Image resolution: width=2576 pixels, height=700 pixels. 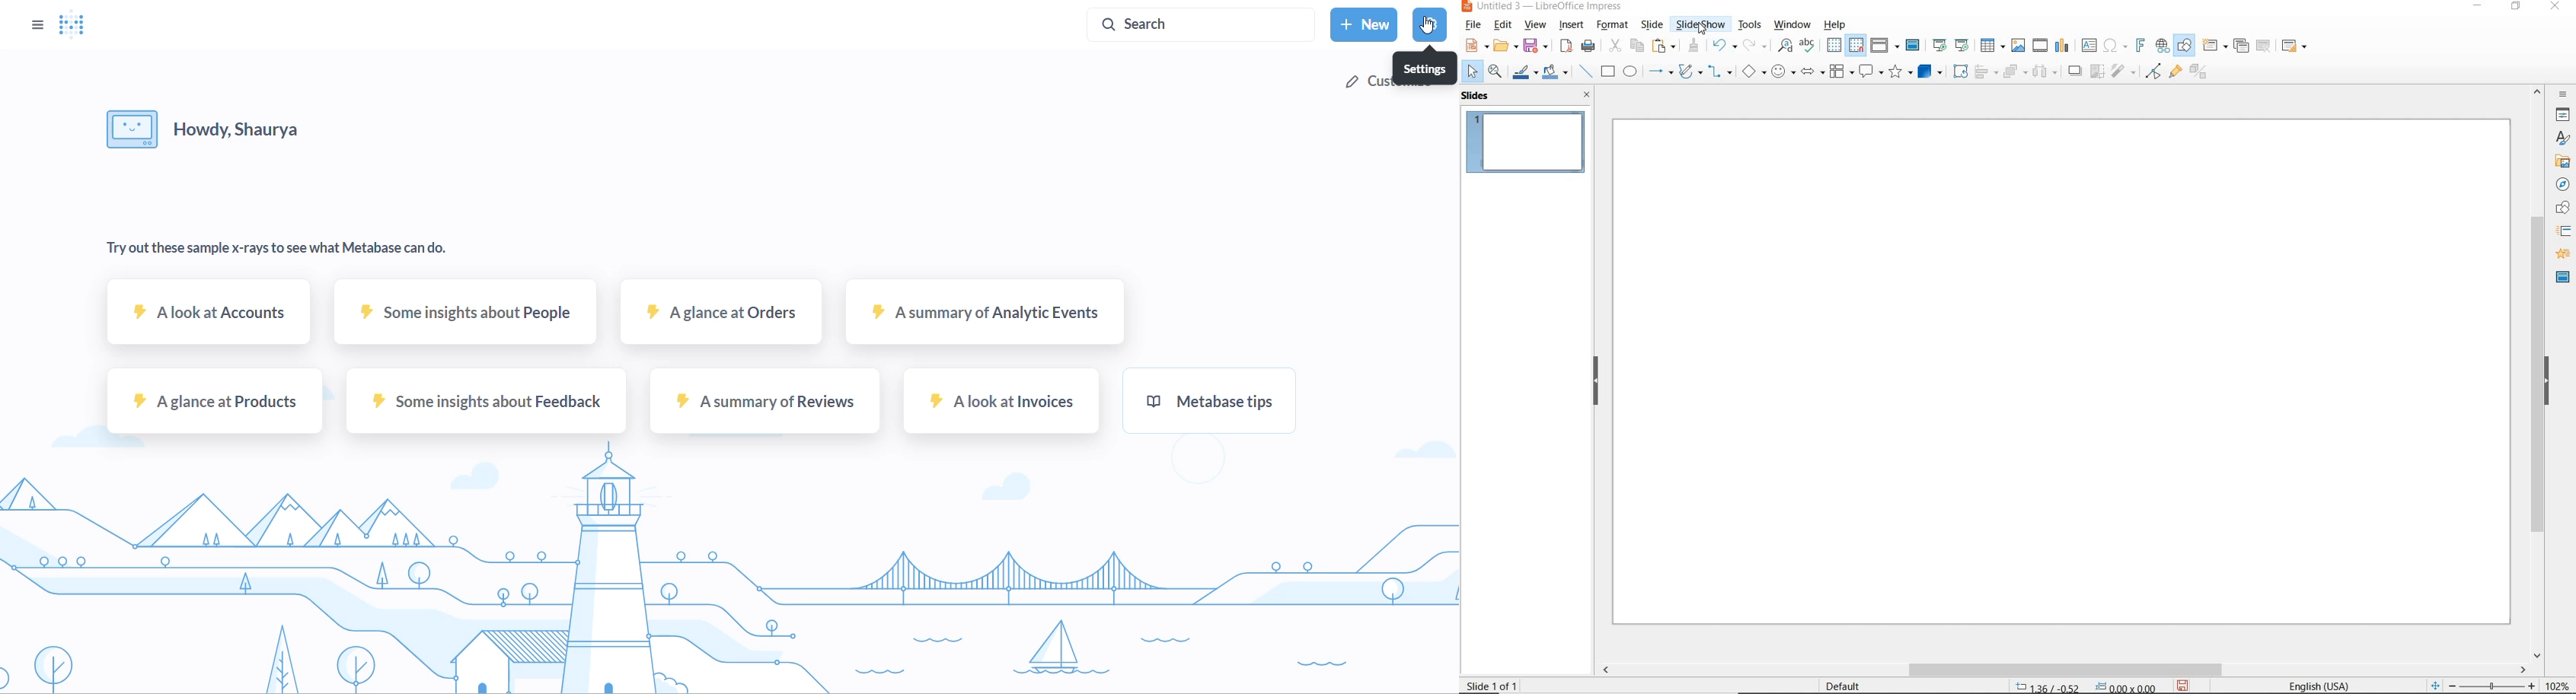 I want to click on SELECT, so click(x=1470, y=70).